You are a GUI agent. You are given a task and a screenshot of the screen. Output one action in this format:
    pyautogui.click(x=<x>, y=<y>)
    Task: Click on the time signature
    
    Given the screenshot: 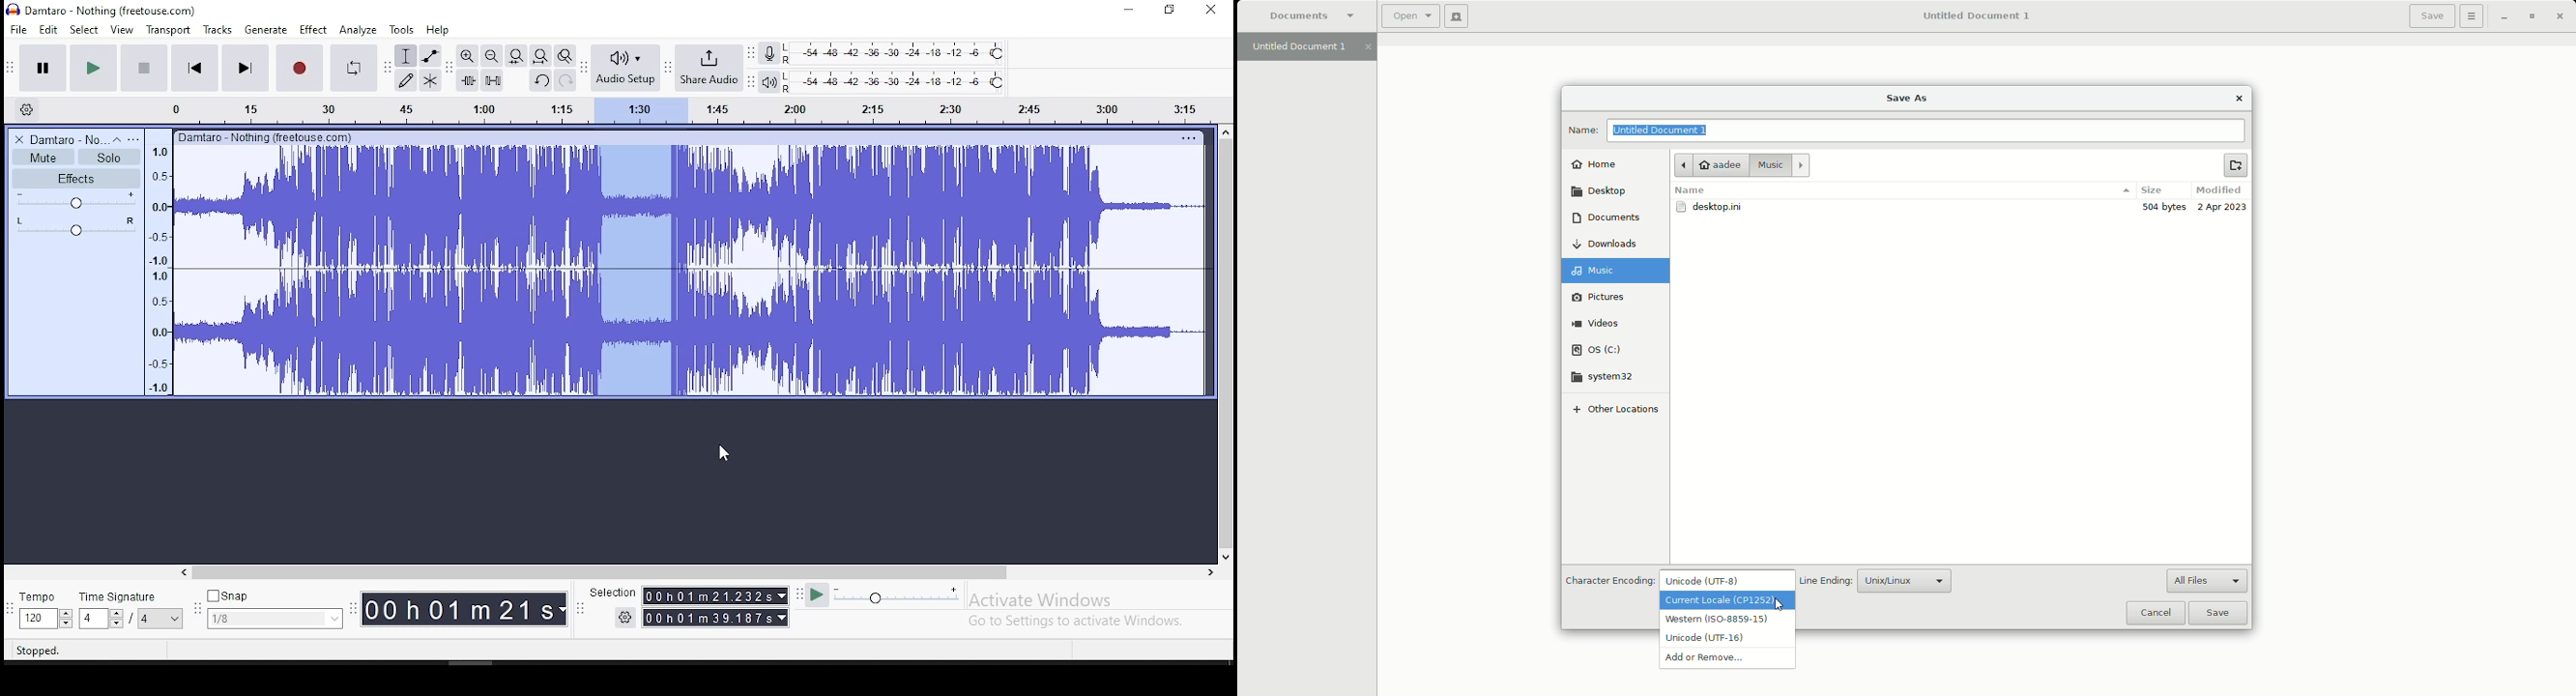 What is the action you would take?
    pyautogui.click(x=130, y=596)
    